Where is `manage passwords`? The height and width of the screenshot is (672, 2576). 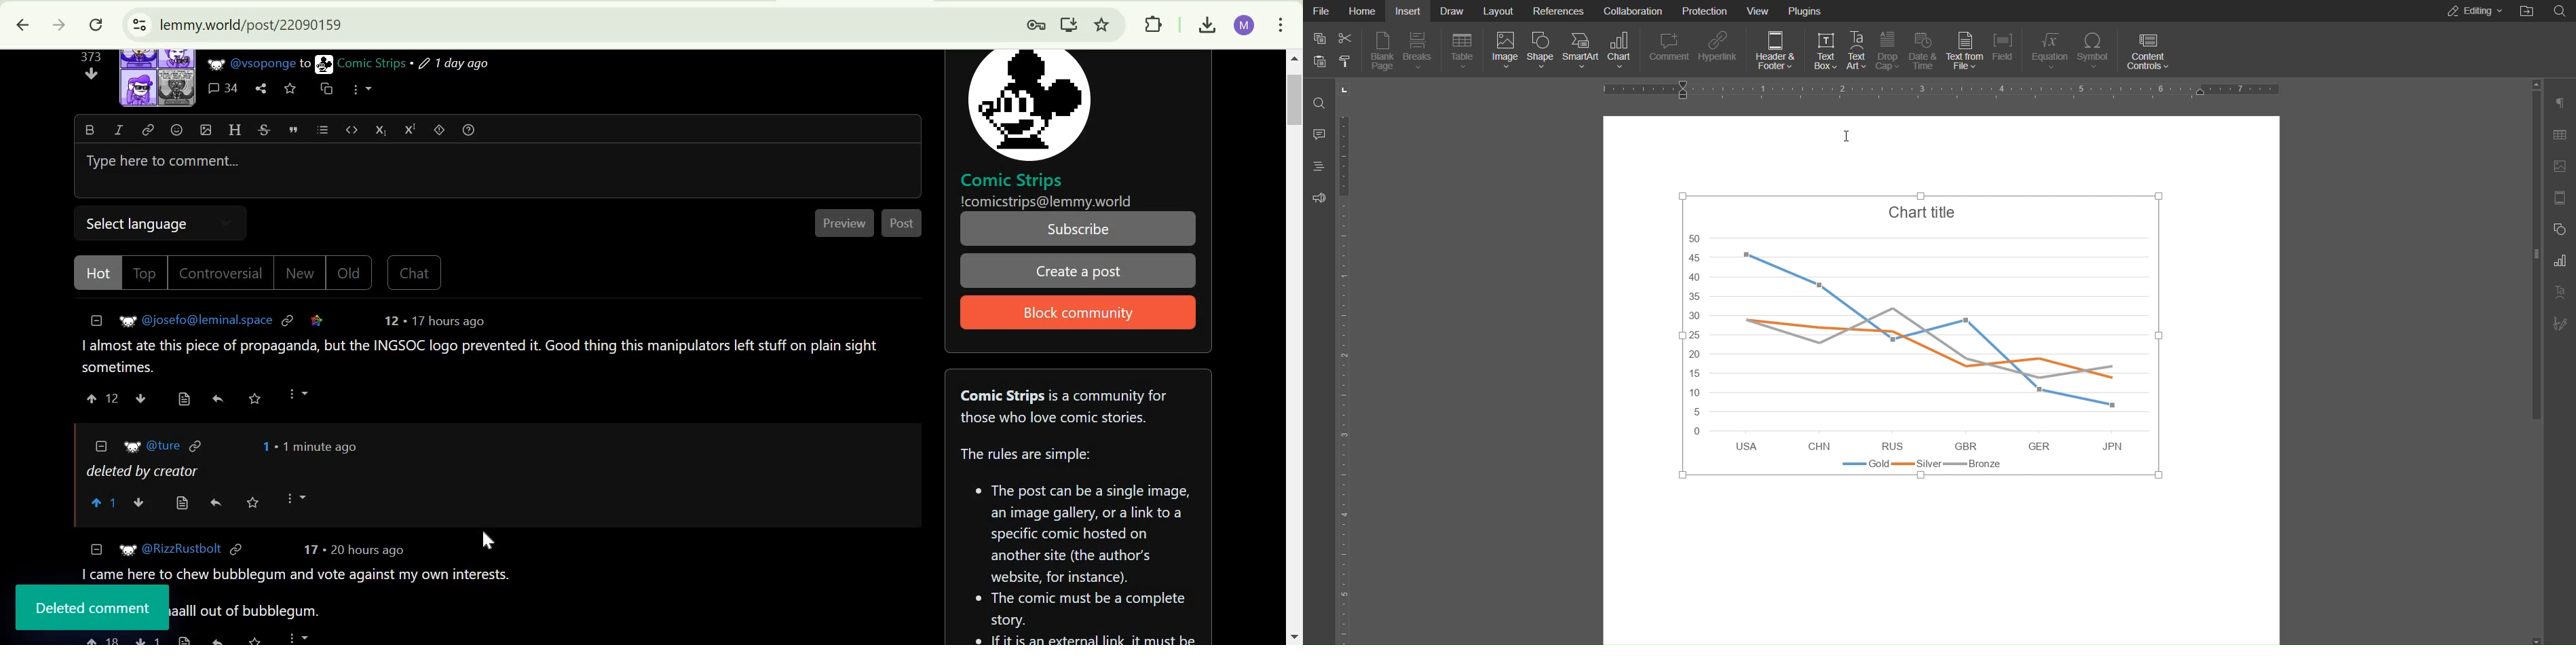
manage passwords is located at coordinates (1031, 24).